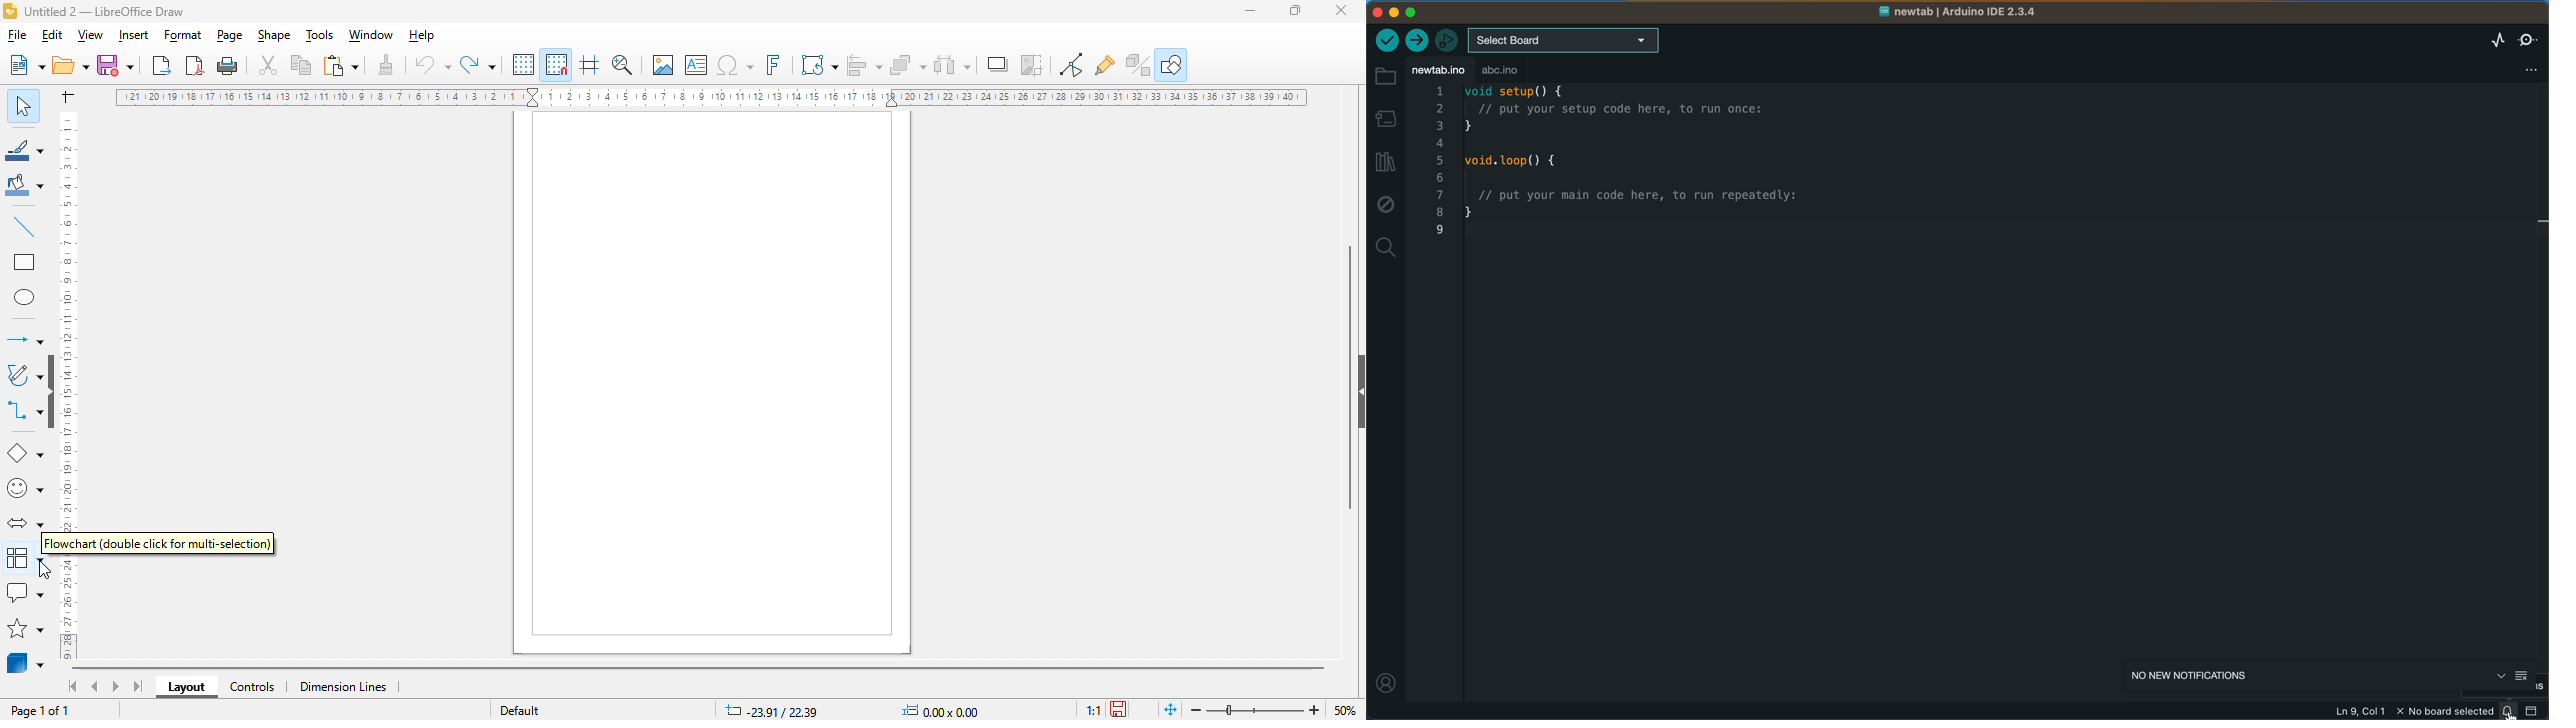 The width and height of the screenshot is (2576, 728). What do you see at coordinates (1093, 709) in the screenshot?
I see `scaling factor of the document` at bounding box center [1093, 709].